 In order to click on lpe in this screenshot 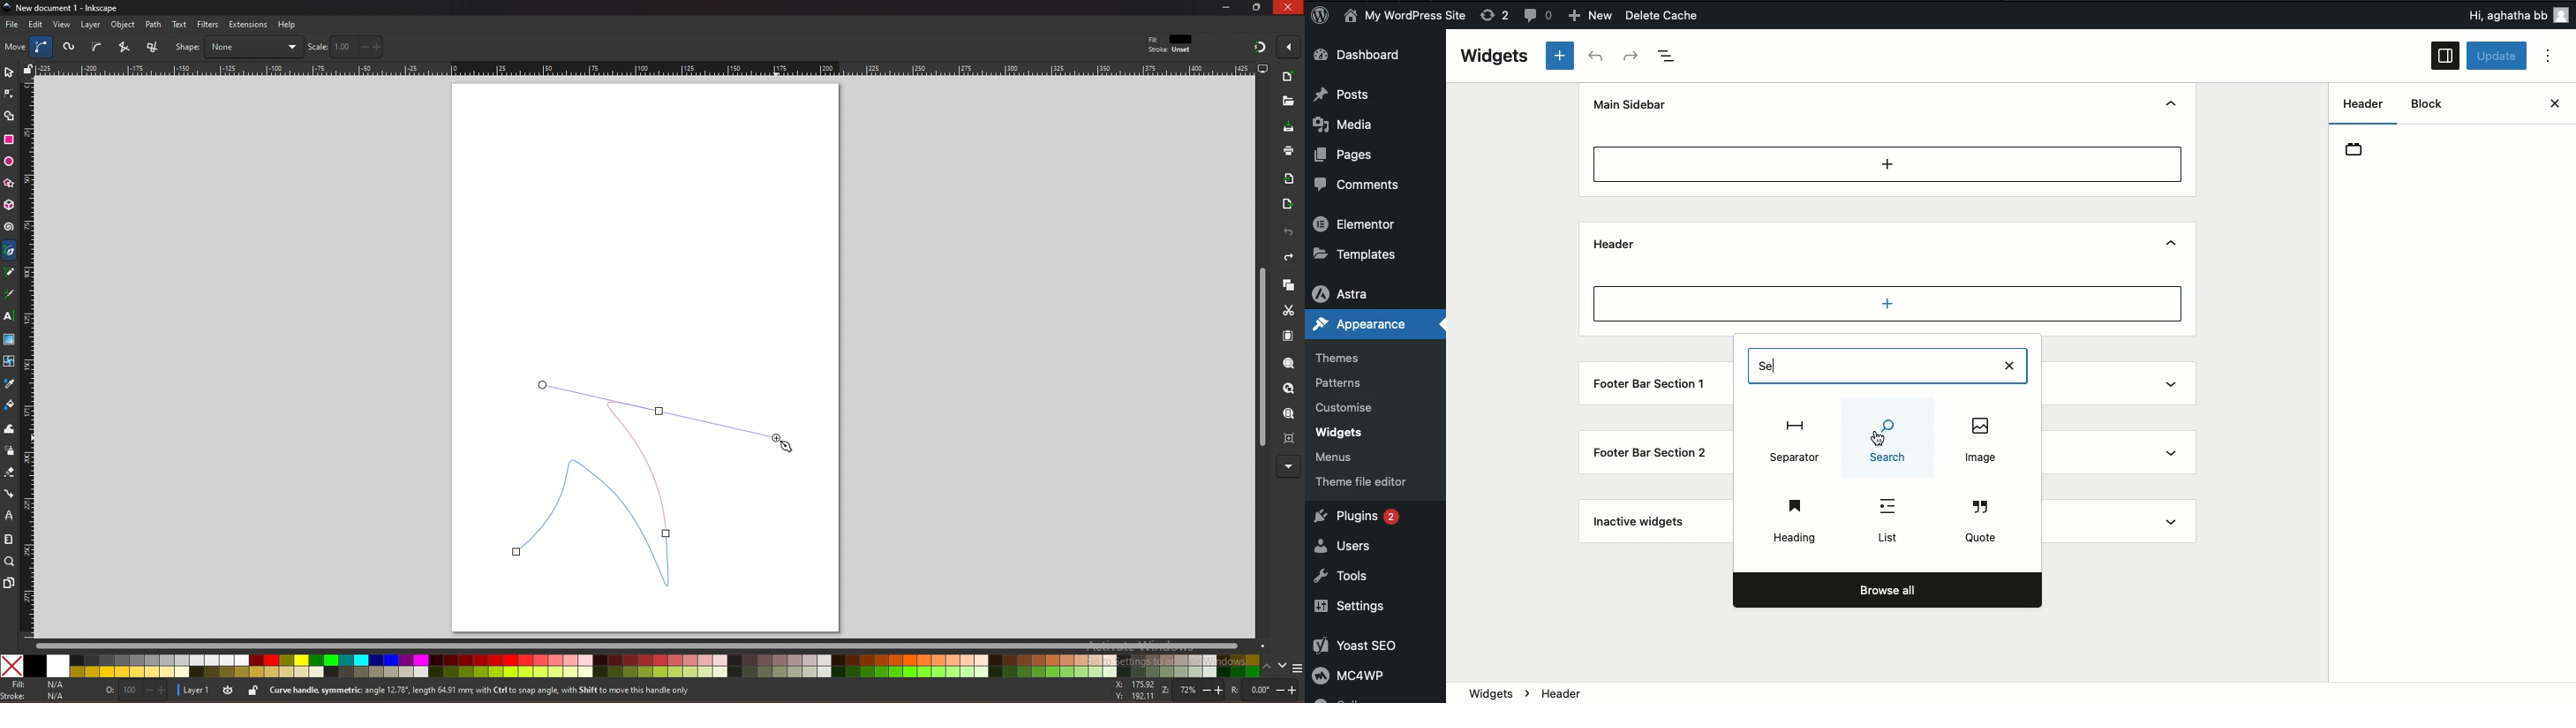, I will do `click(10, 515)`.